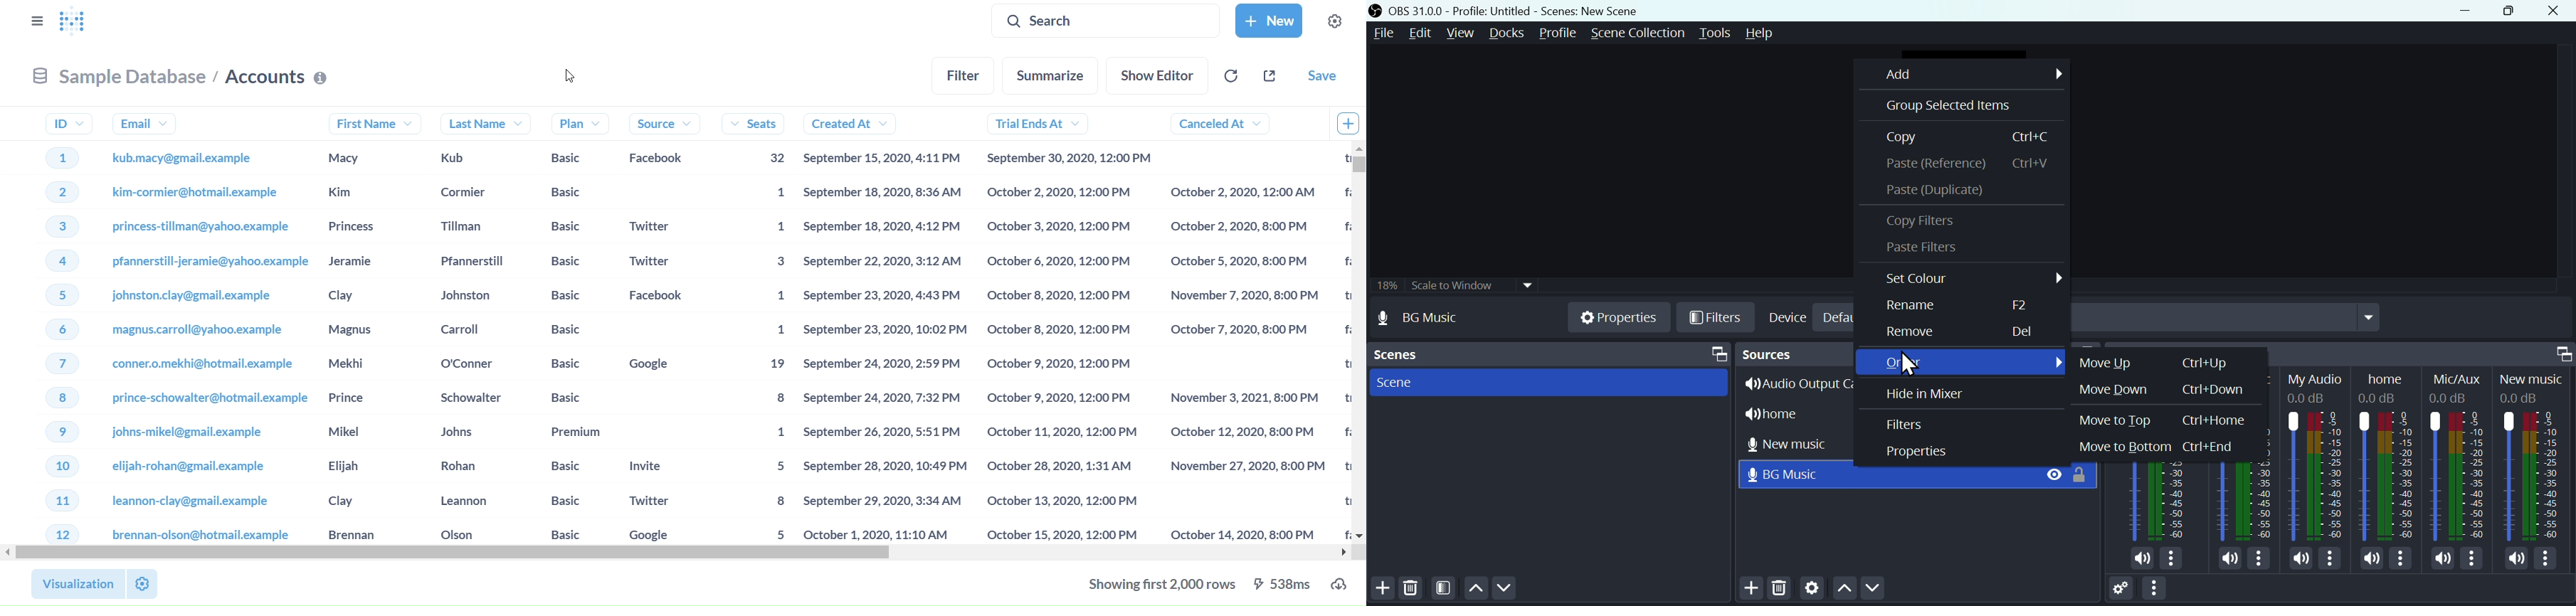  I want to click on Audio output capture, so click(1802, 384).